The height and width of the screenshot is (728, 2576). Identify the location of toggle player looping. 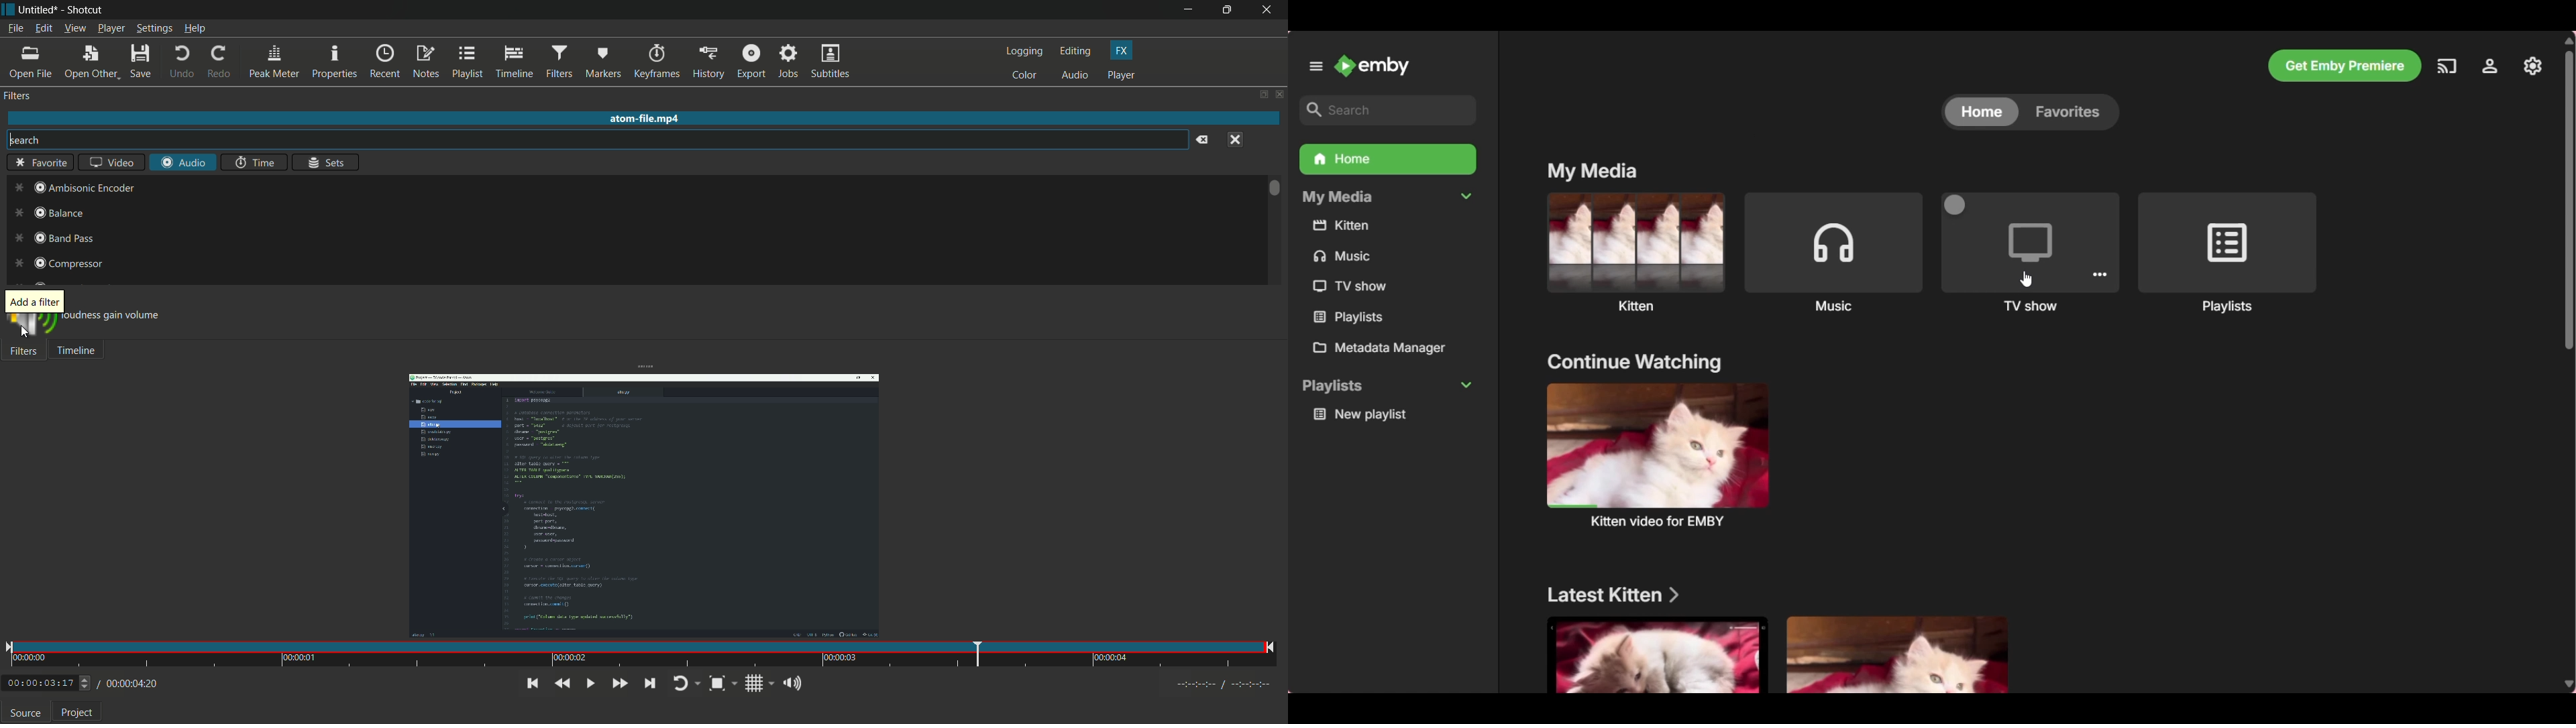
(686, 684).